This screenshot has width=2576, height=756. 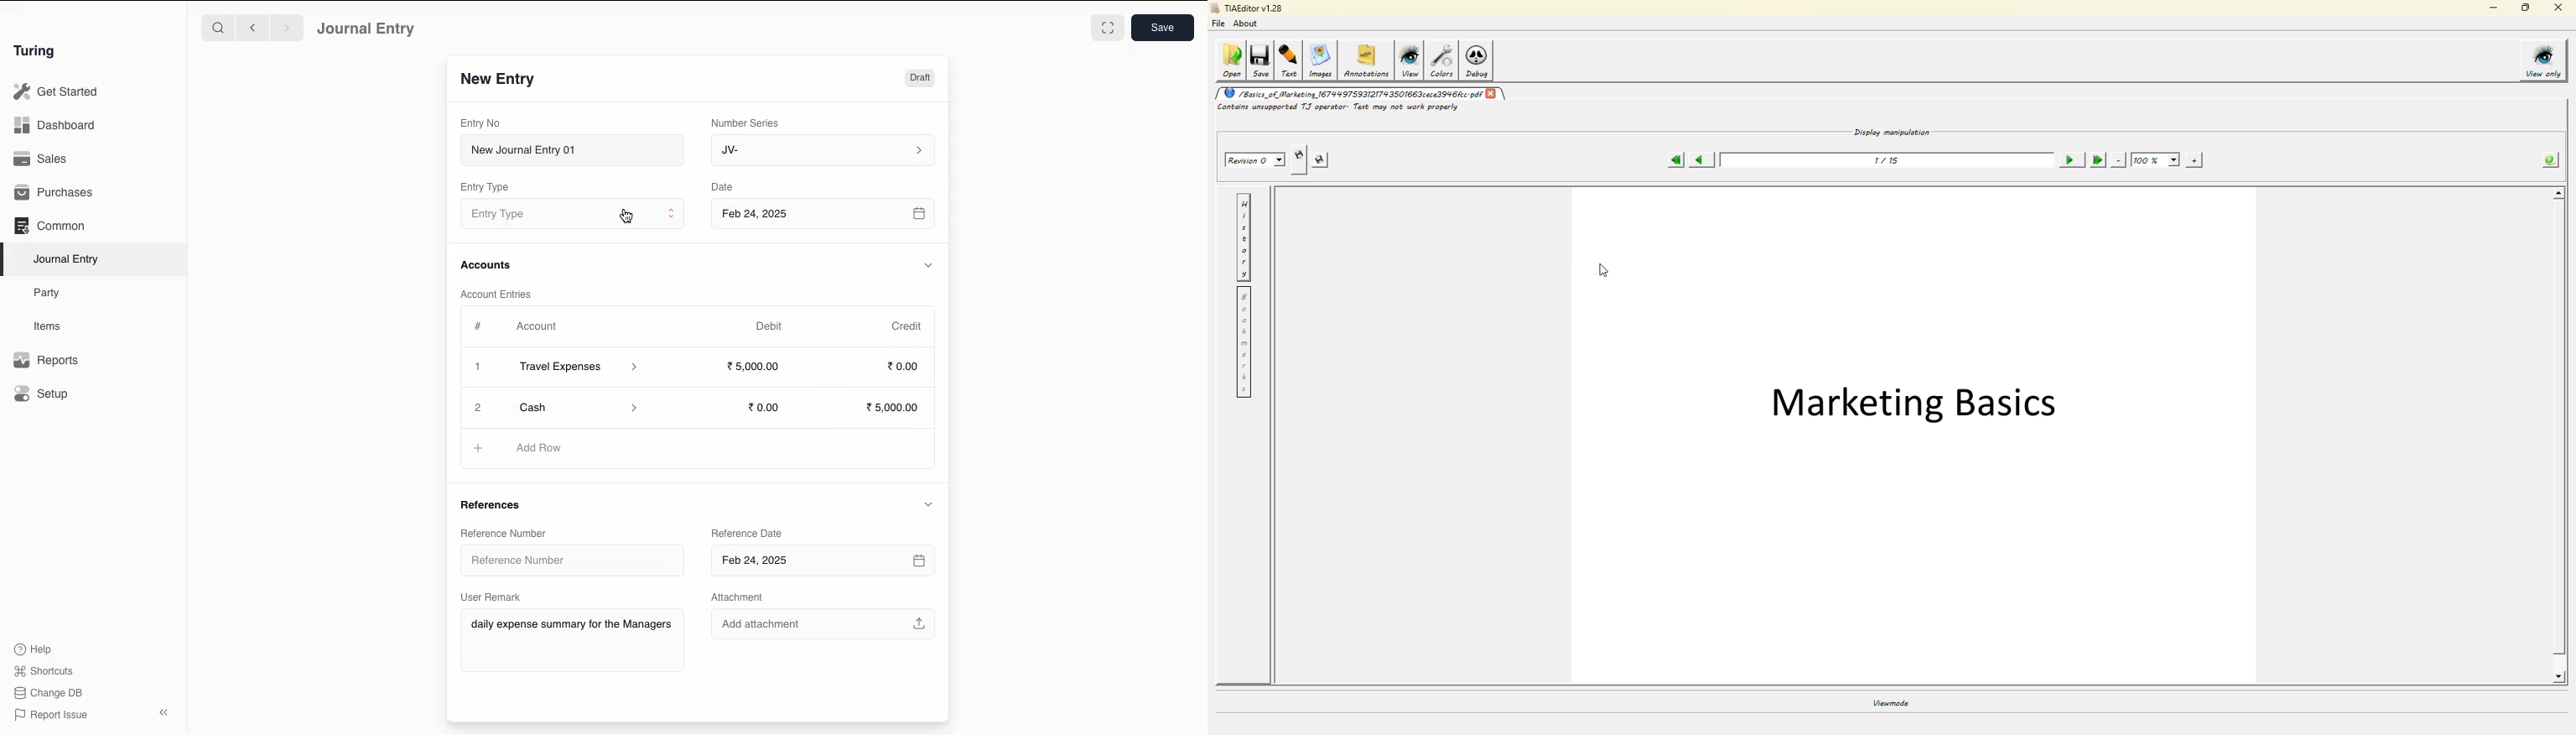 What do you see at coordinates (496, 503) in the screenshot?
I see `References` at bounding box center [496, 503].